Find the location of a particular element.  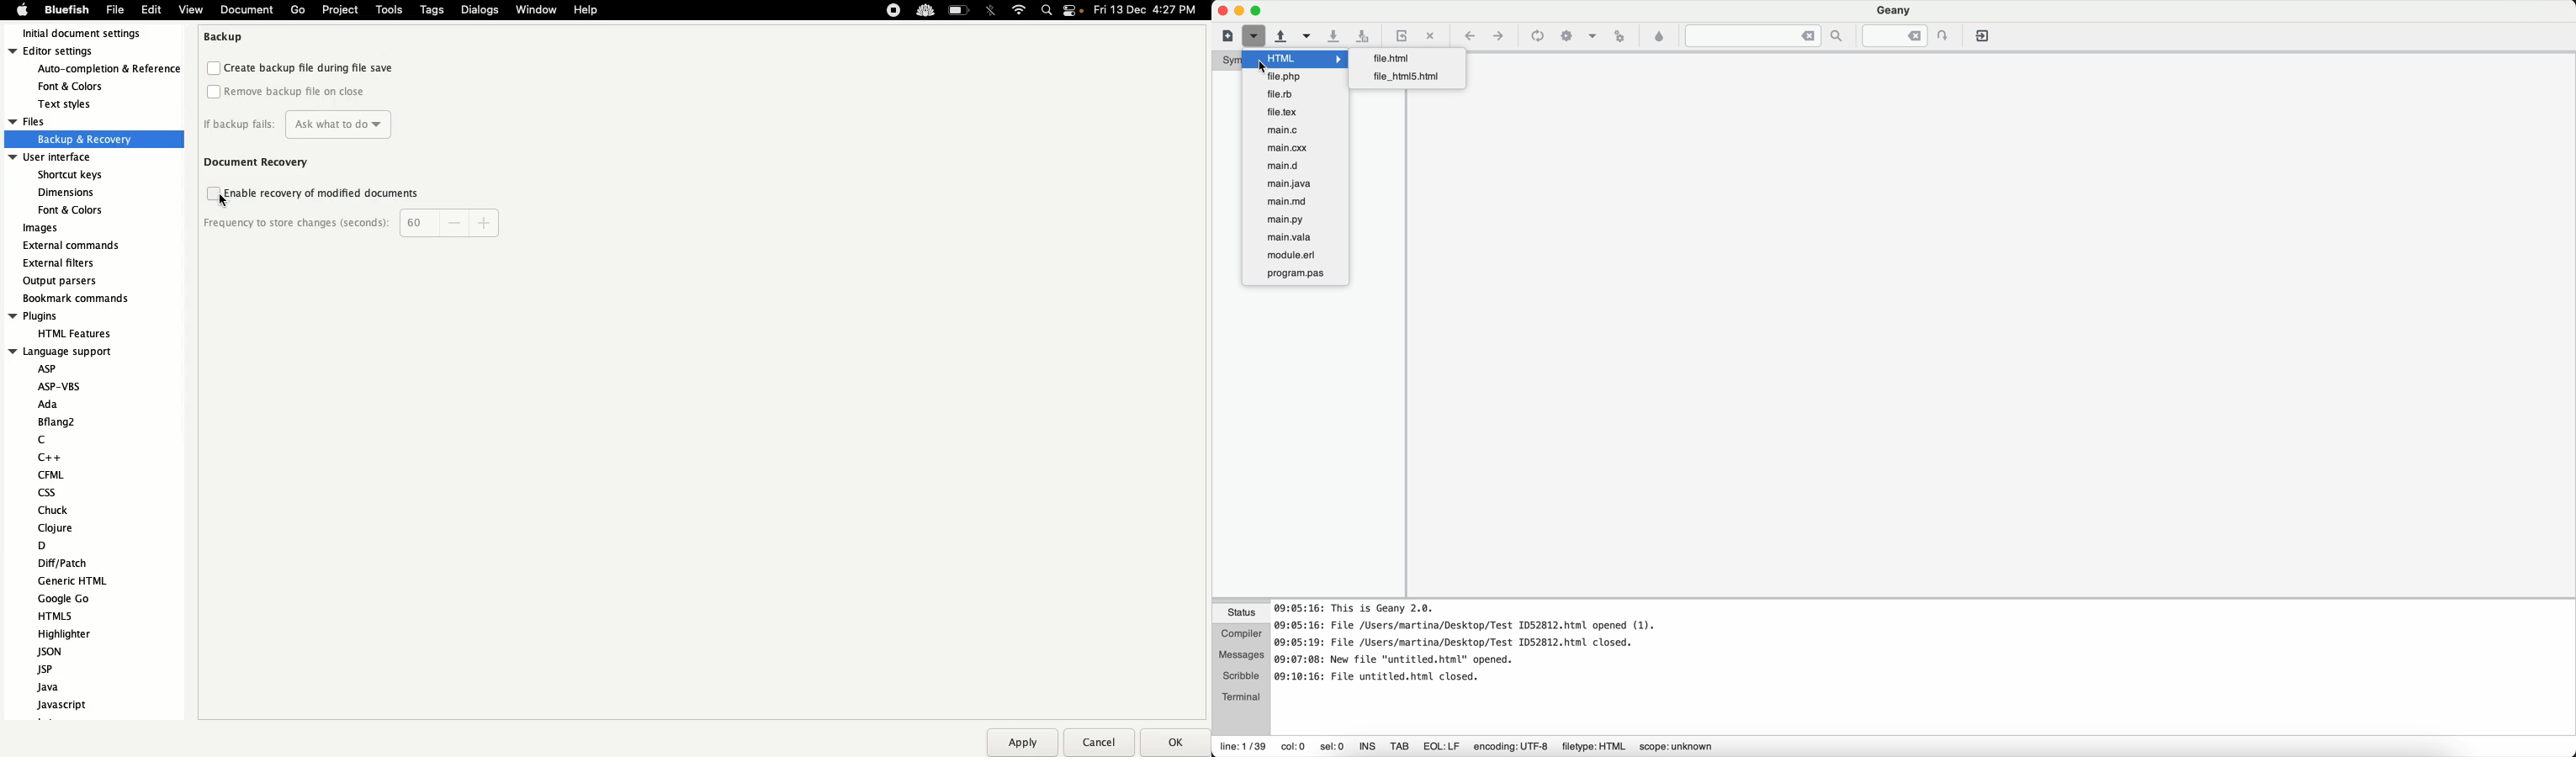

main.c is located at coordinates (1296, 129).